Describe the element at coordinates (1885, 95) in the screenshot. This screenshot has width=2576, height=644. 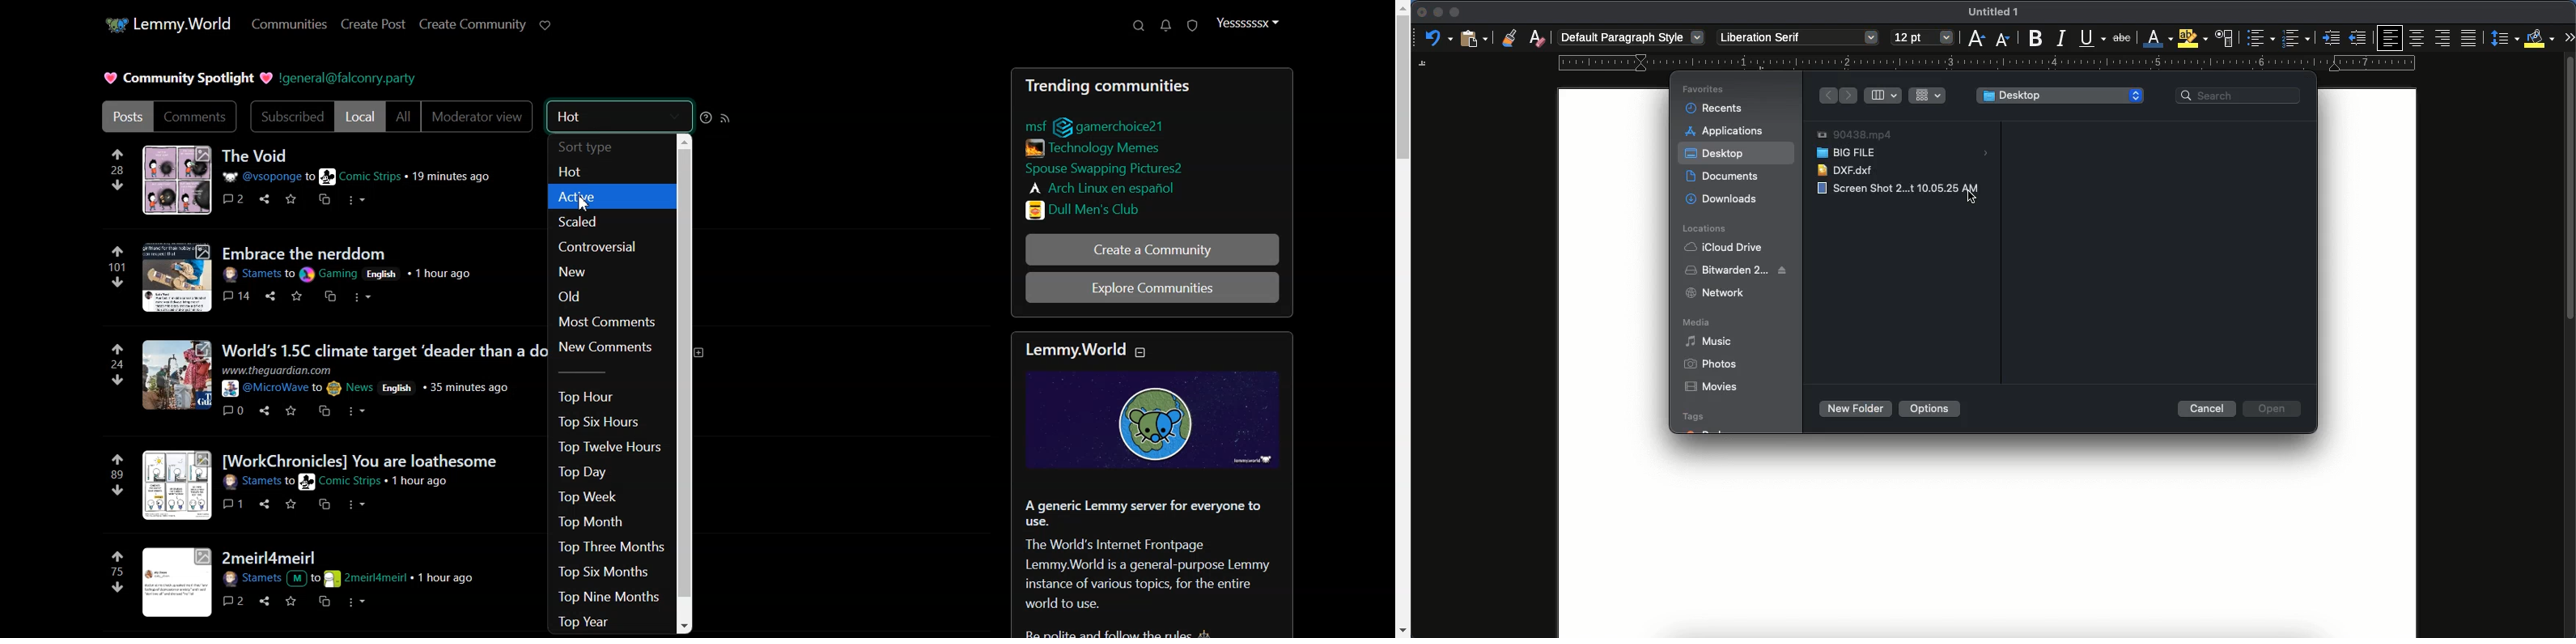
I see `column ` at that location.